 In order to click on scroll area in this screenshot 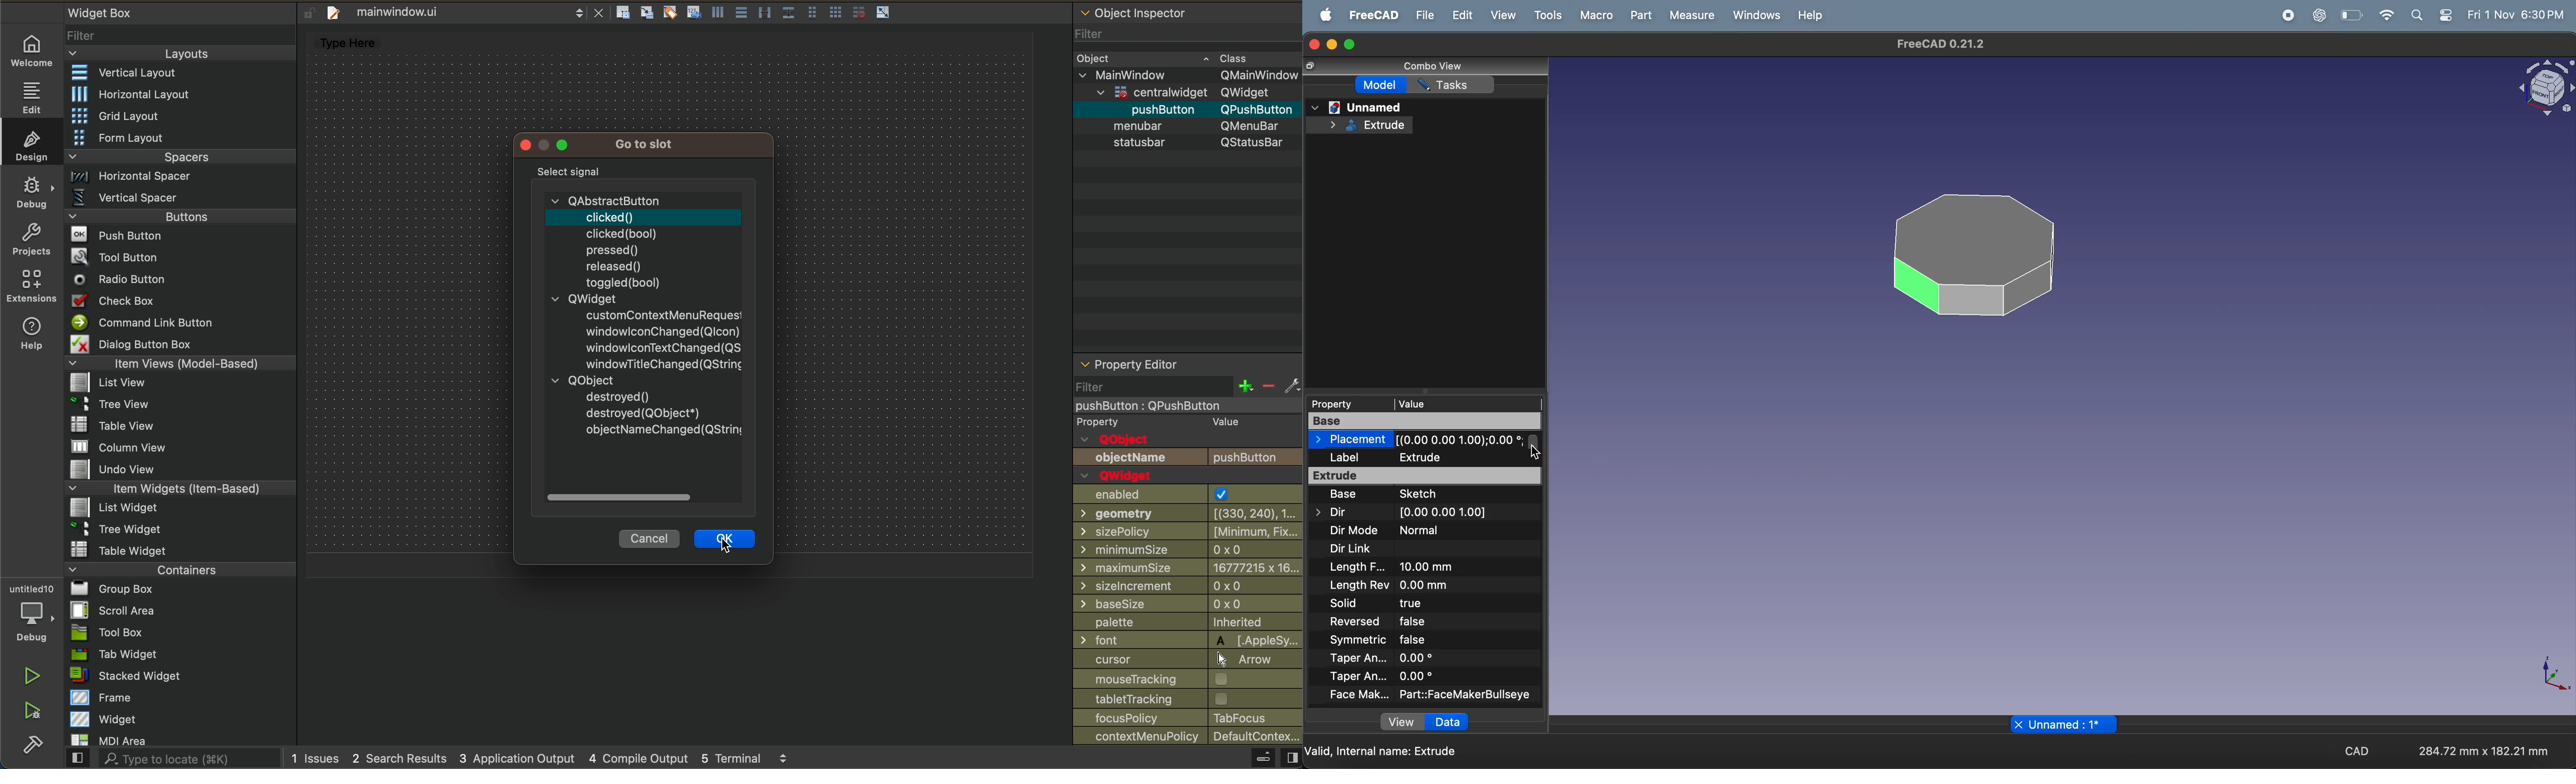, I will do `click(183, 613)`.